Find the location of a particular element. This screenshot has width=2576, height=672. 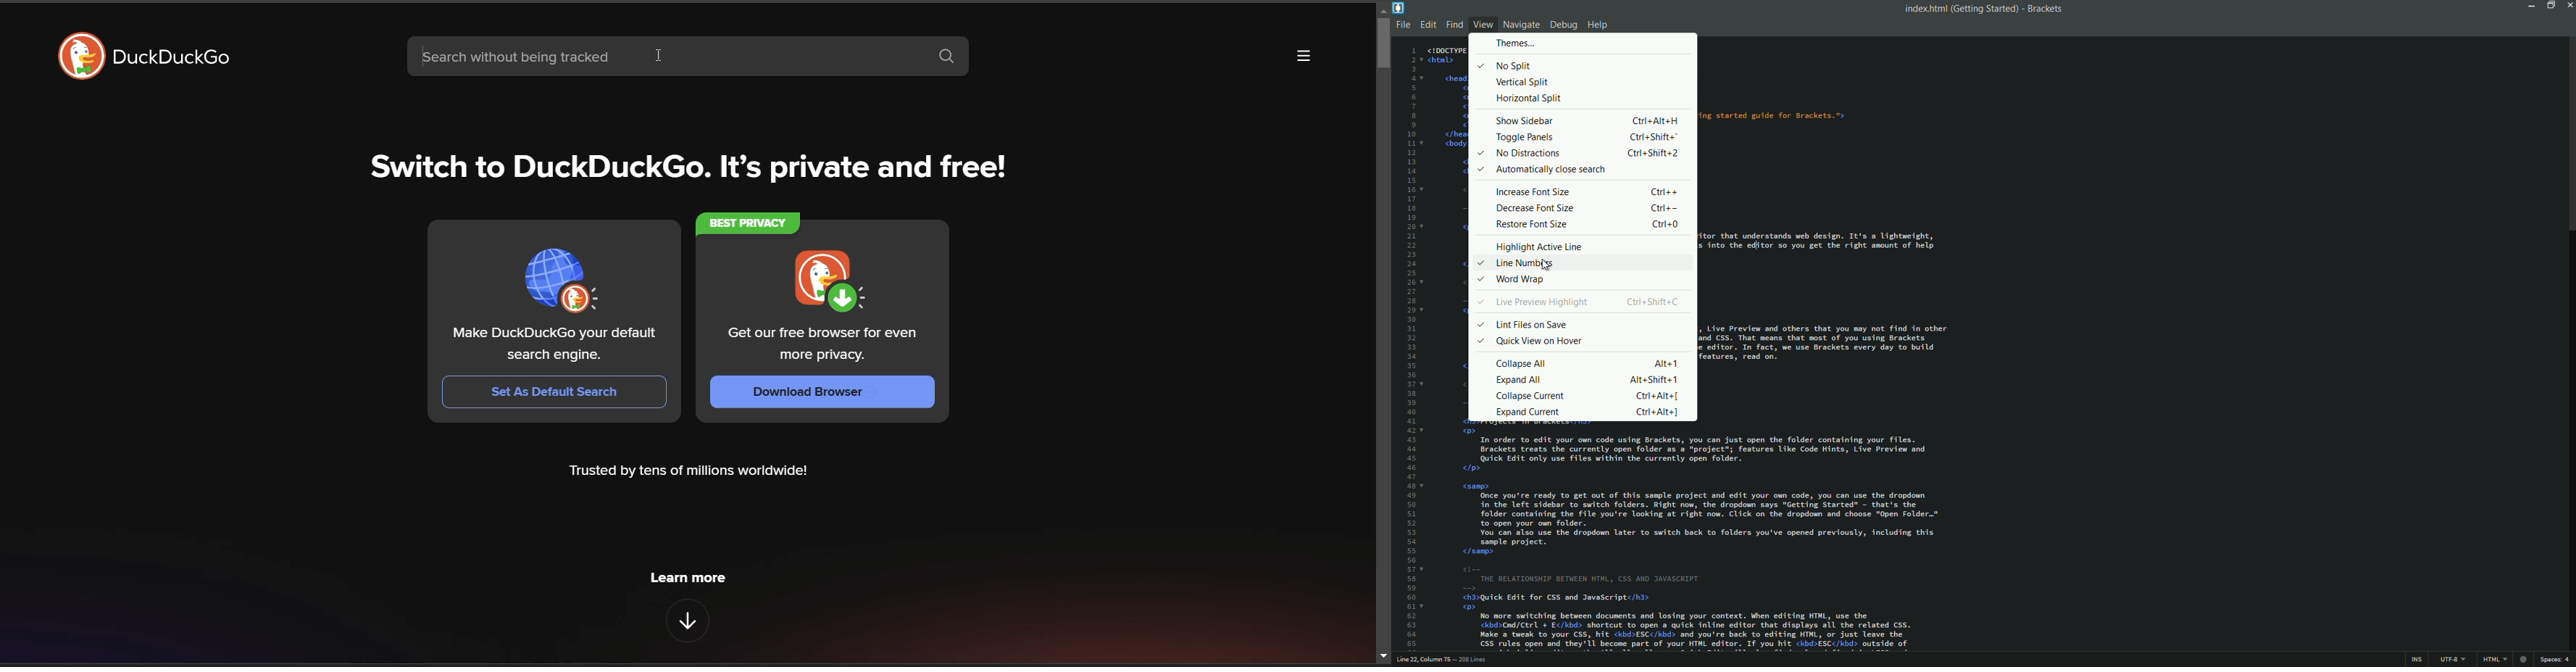

maximize is located at coordinates (2550, 5).